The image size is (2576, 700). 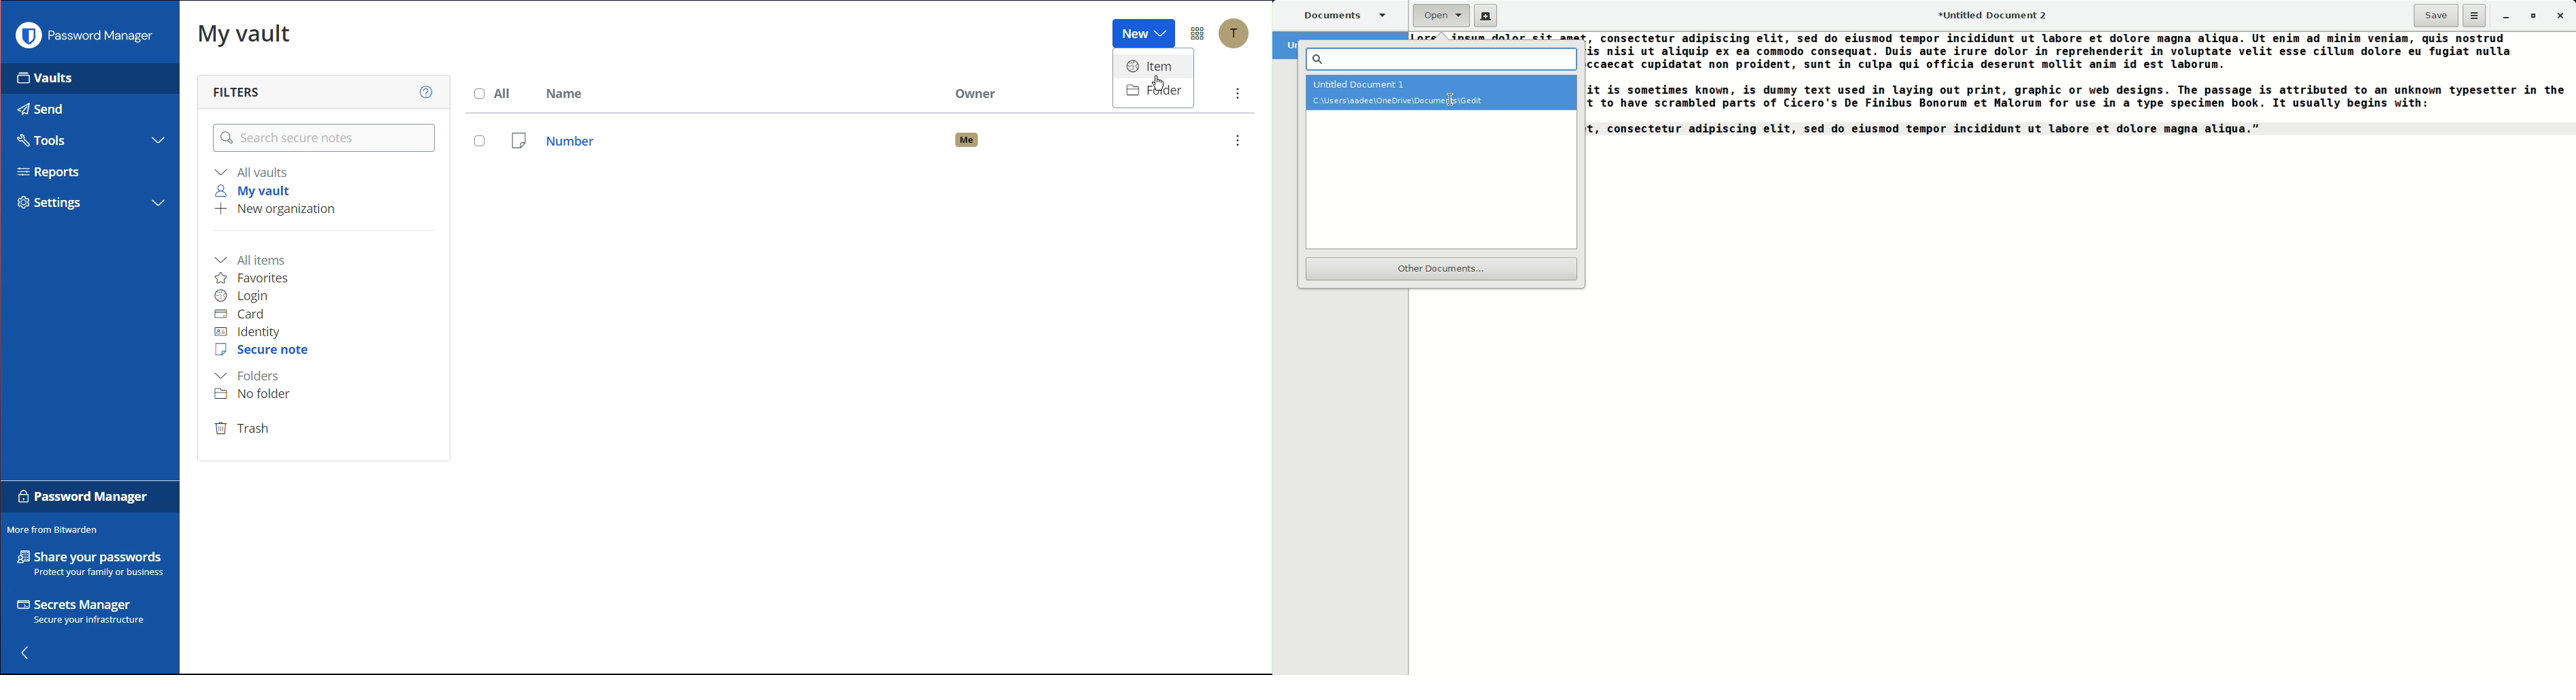 I want to click on Settings, so click(x=56, y=203).